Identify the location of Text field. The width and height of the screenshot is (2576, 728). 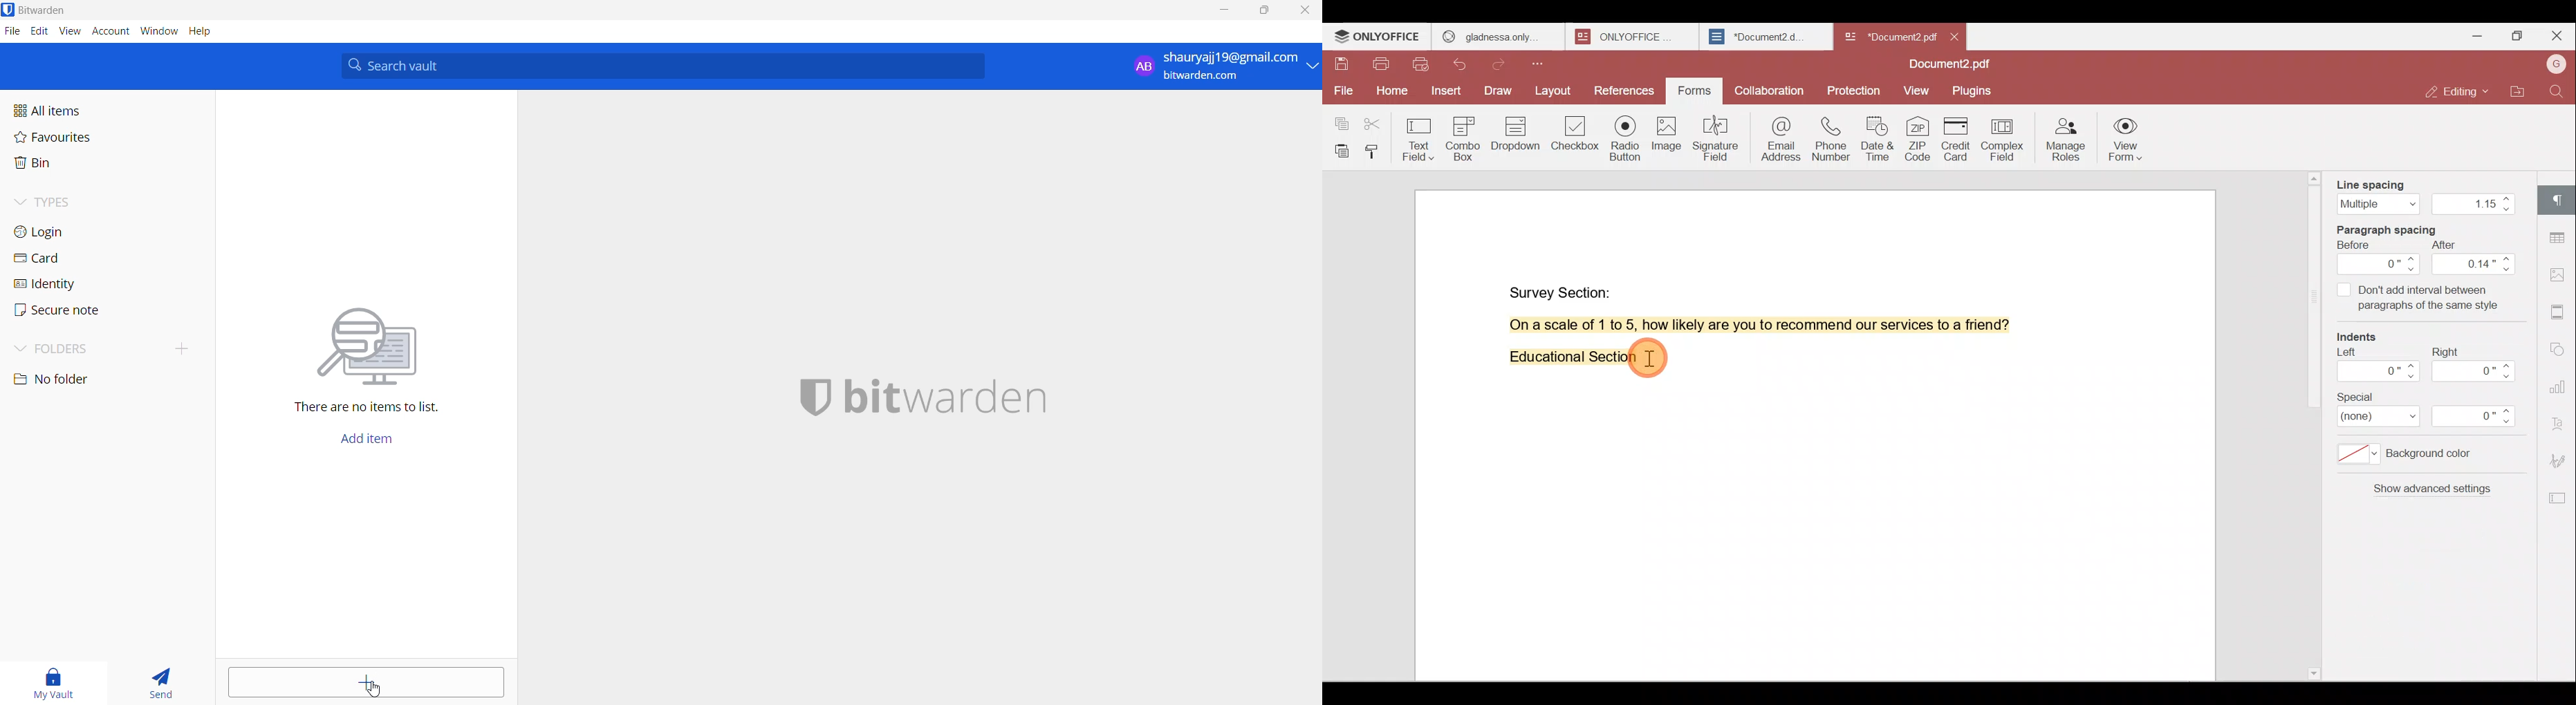
(1420, 136).